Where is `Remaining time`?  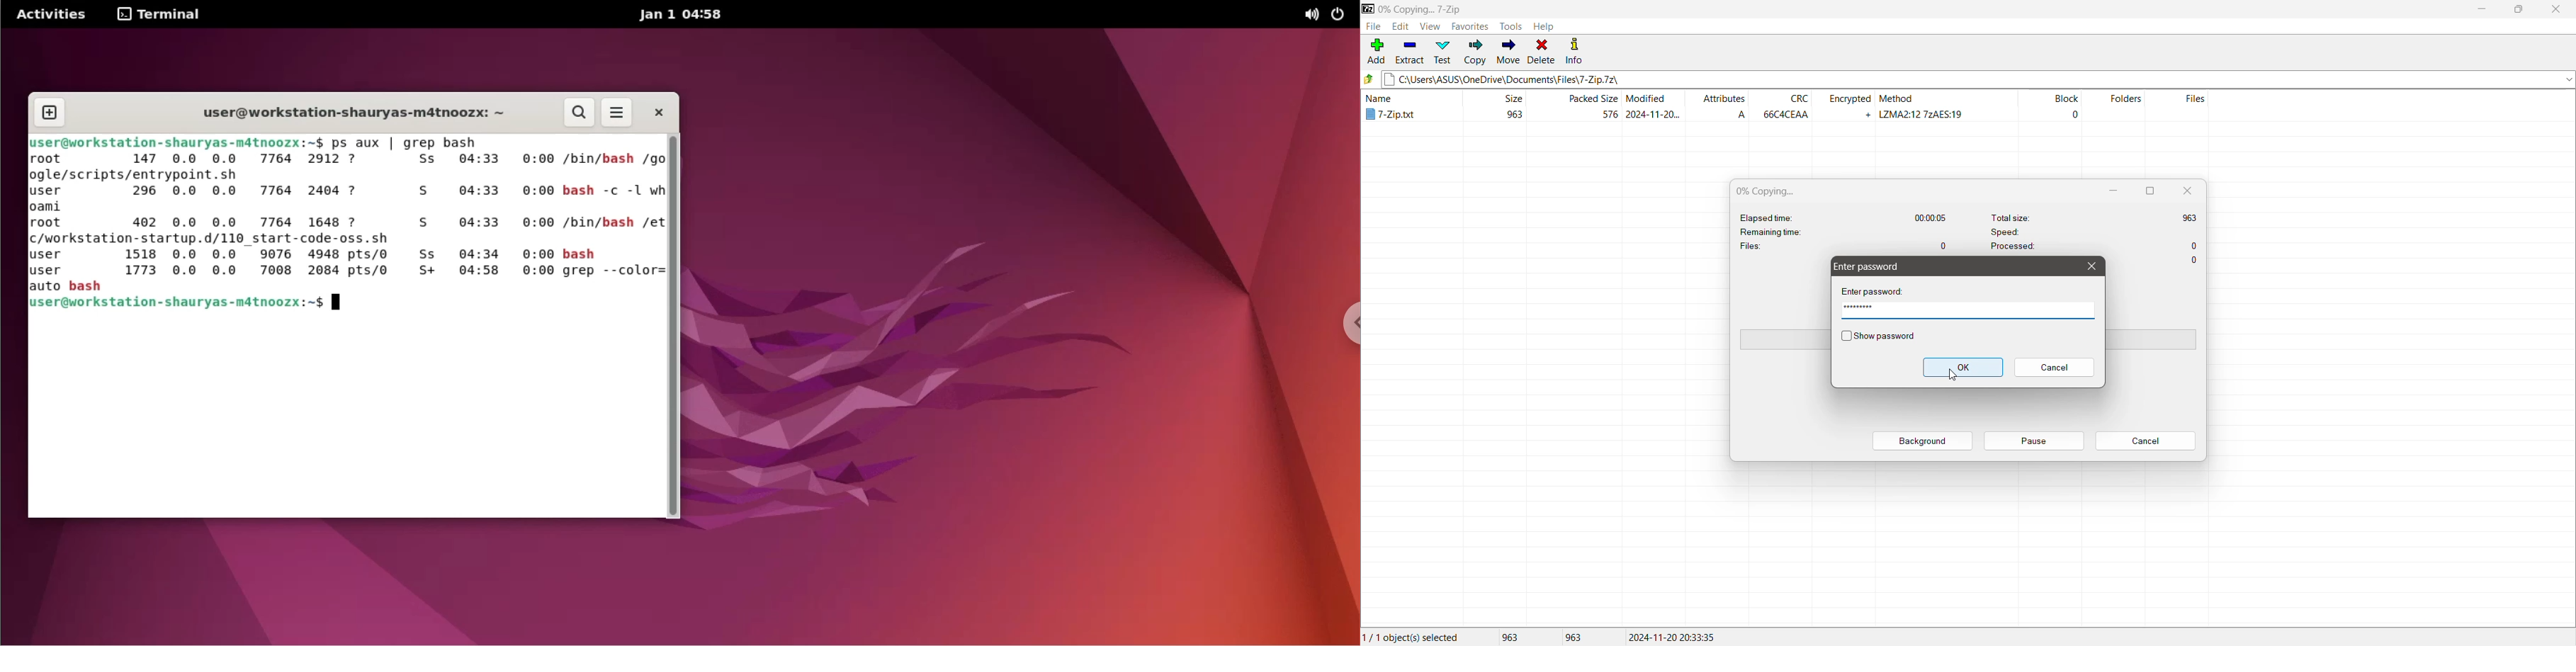
Remaining time is located at coordinates (1788, 232).